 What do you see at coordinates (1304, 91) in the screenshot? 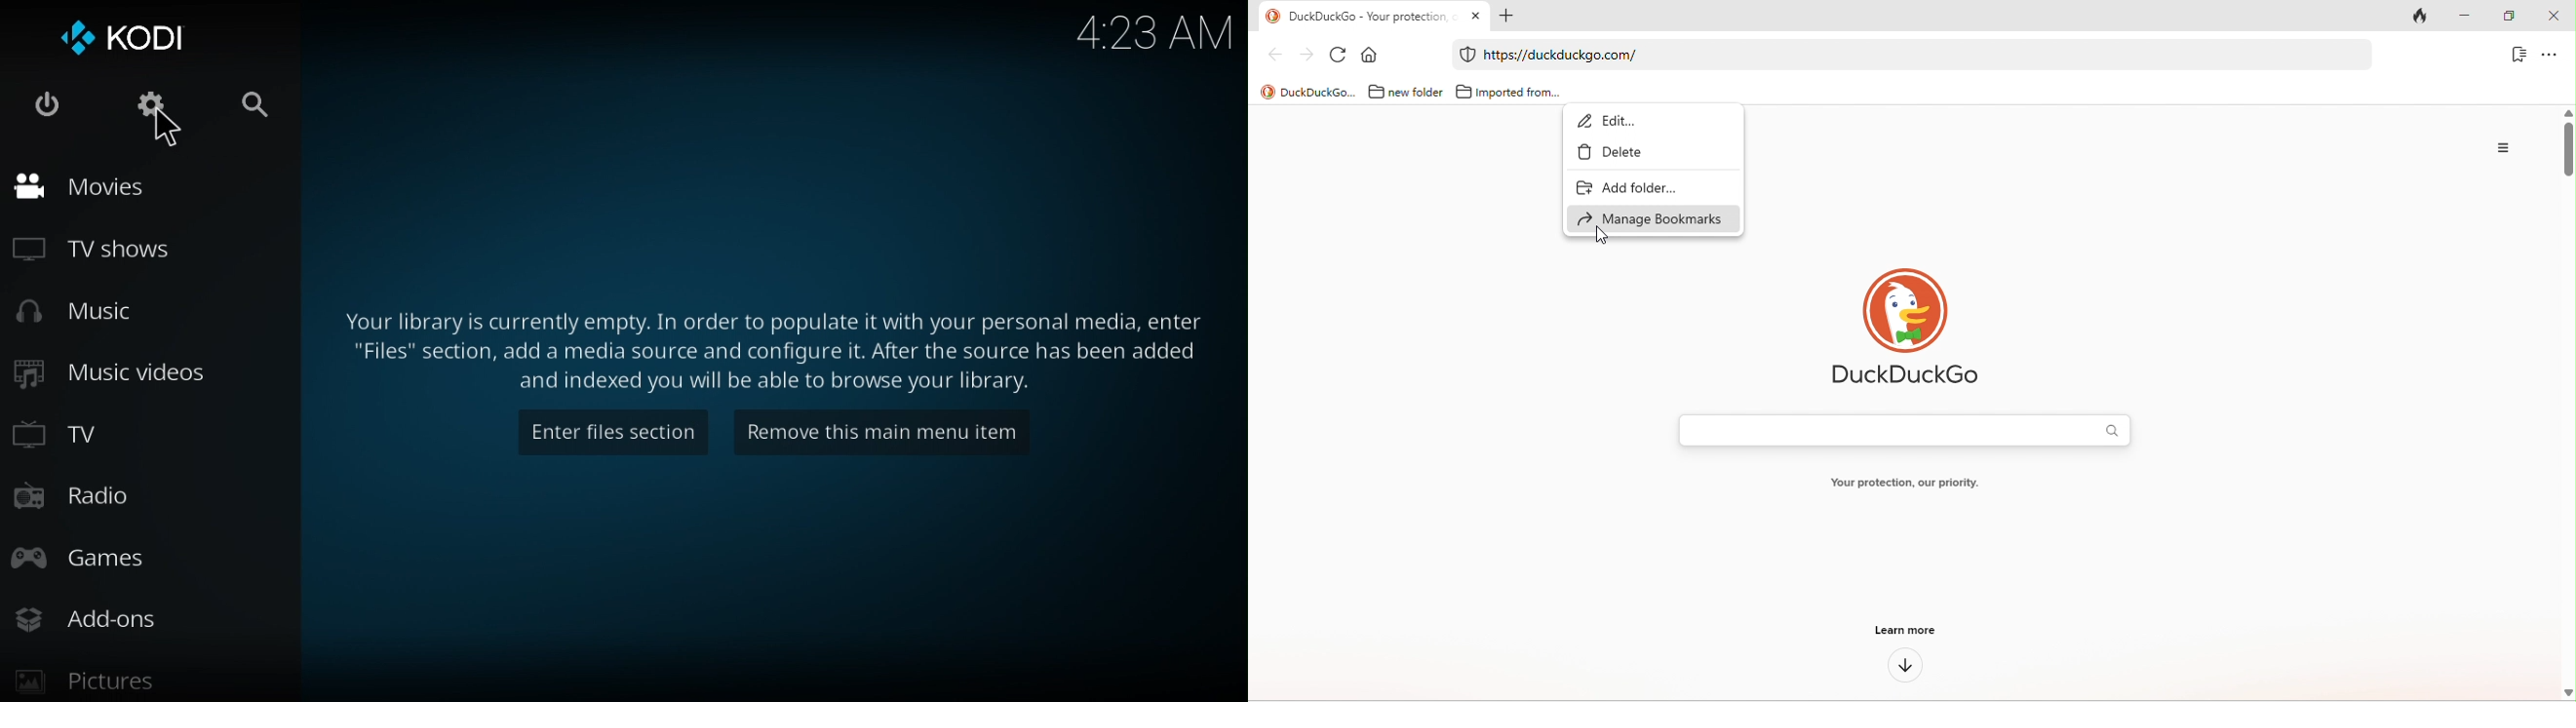
I see `title` at bounding box center [1304, 91].